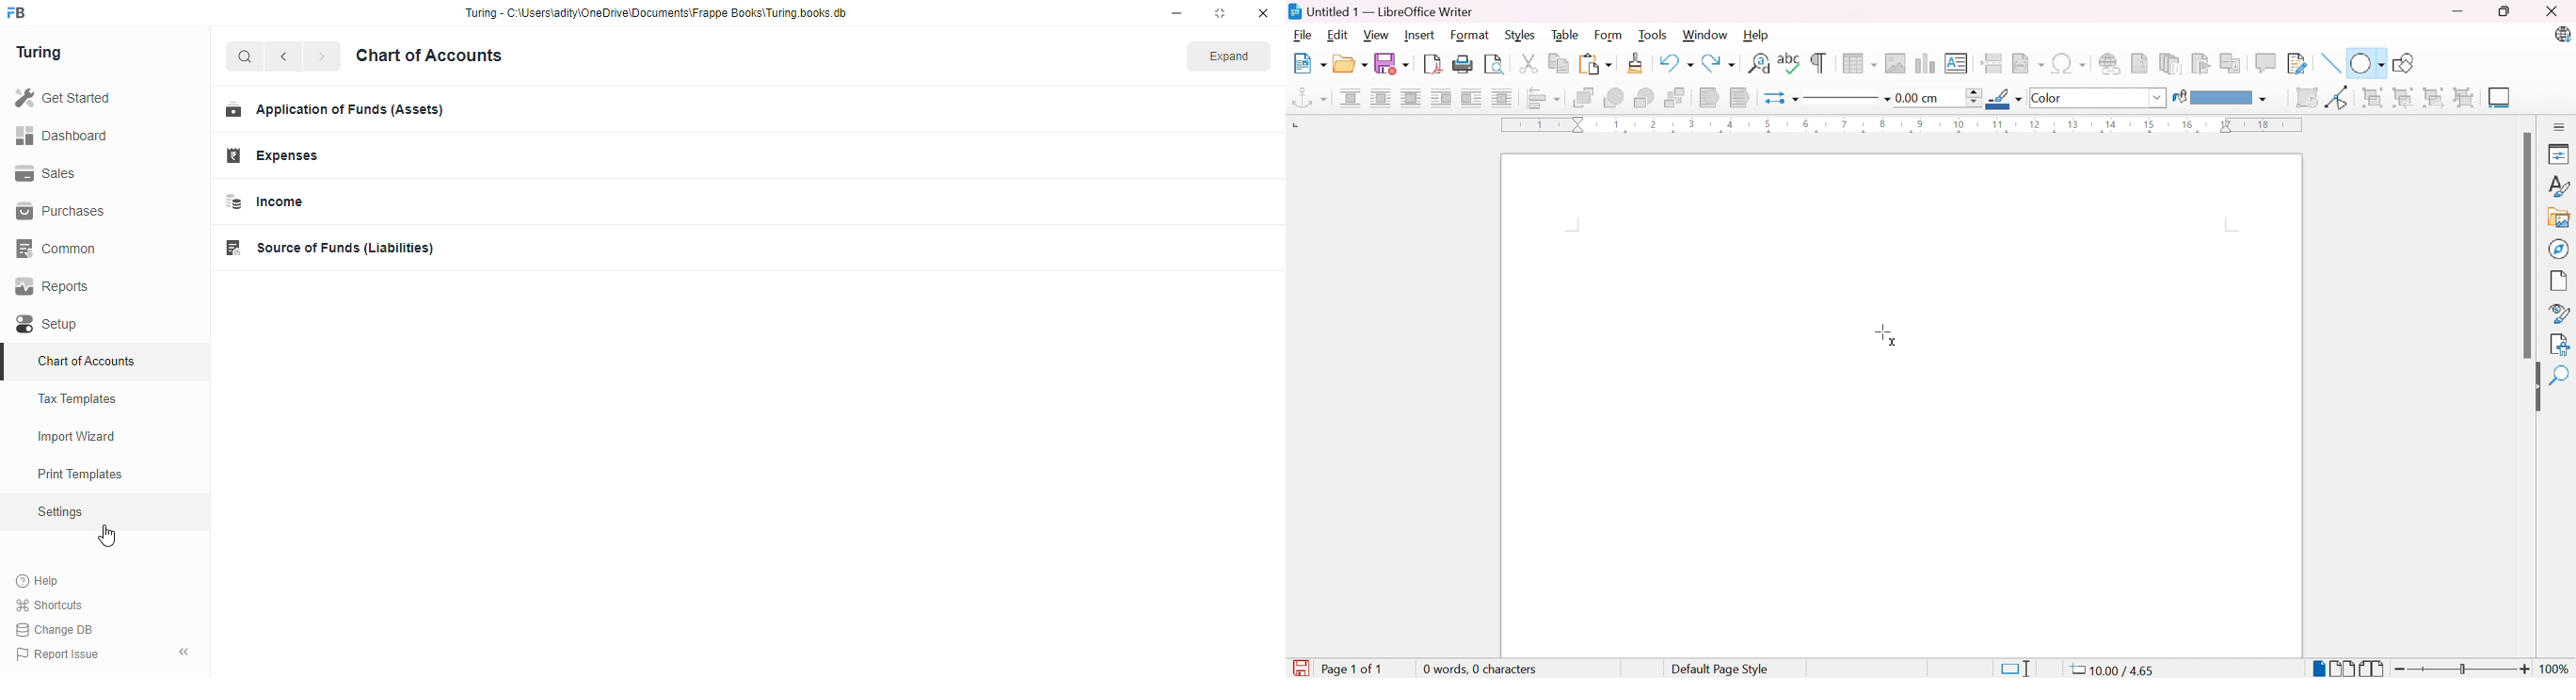 Image resolution: width=2576 pixels, height=700 pixels. Describe the element at coordinates (1819, 63) in the screenshot. I see `Toggle formatting marks` at that location.